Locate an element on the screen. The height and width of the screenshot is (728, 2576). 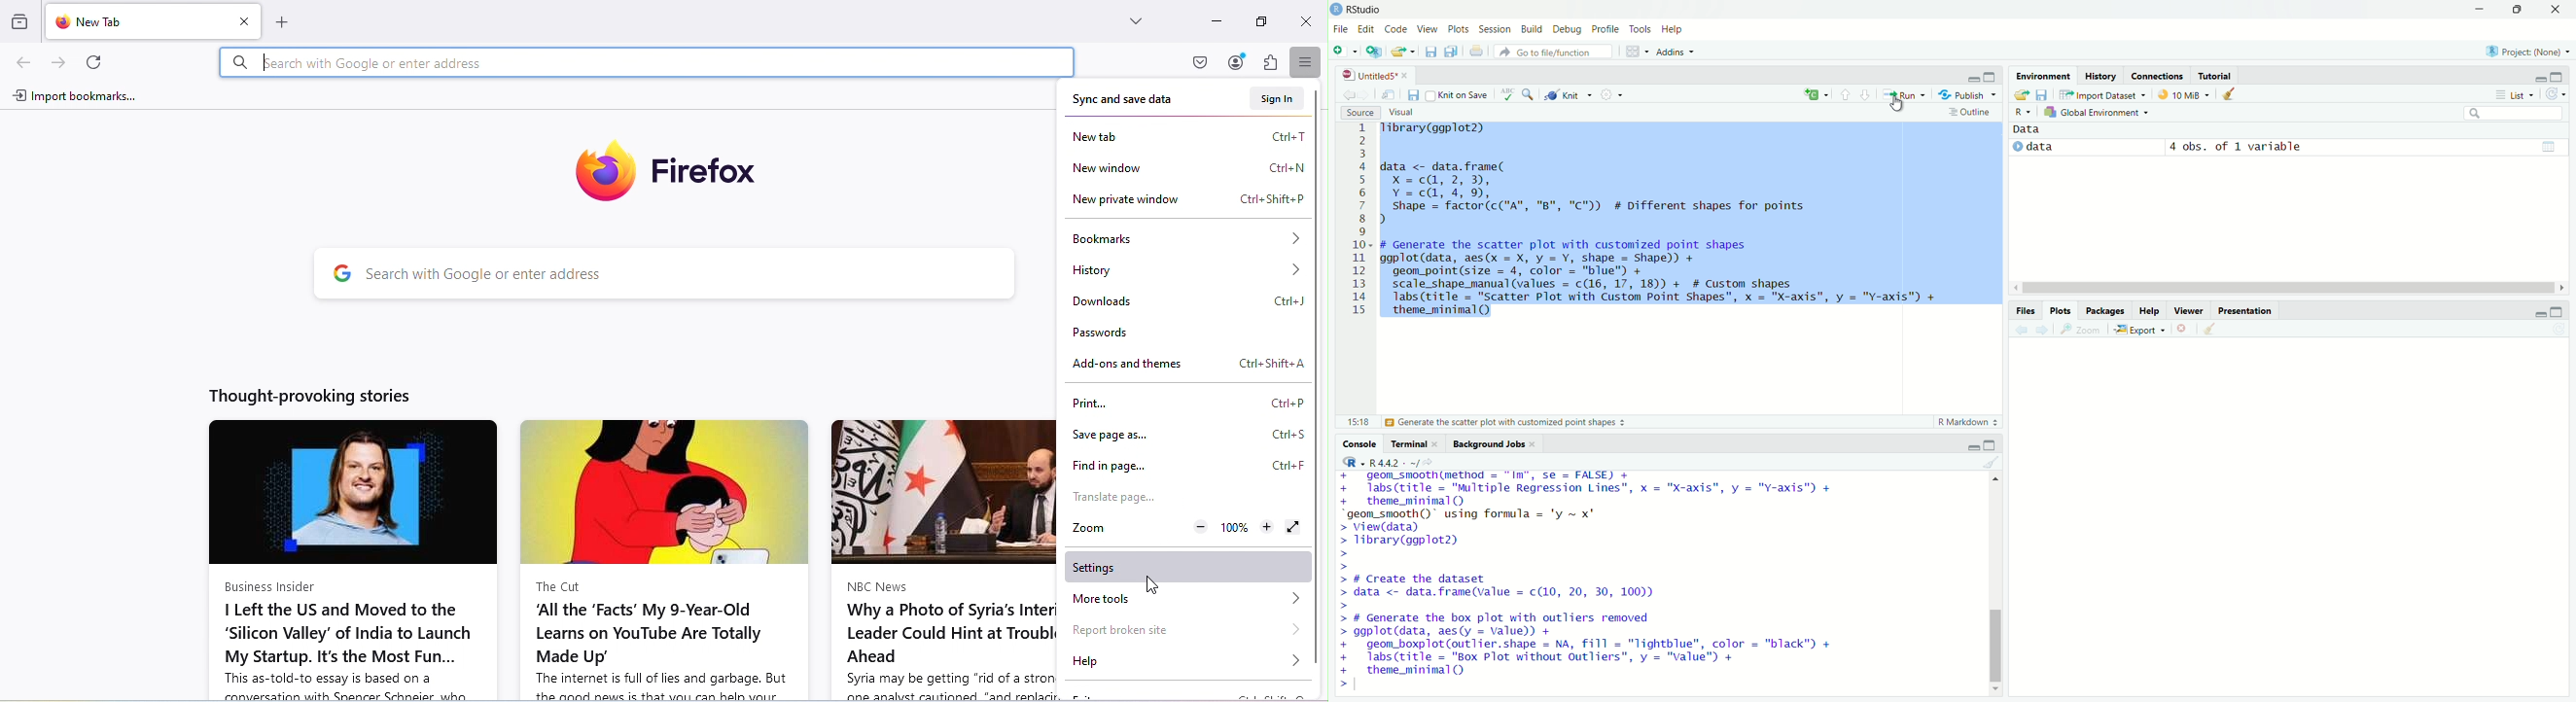
maximize is located at coordinates (1991, 77).